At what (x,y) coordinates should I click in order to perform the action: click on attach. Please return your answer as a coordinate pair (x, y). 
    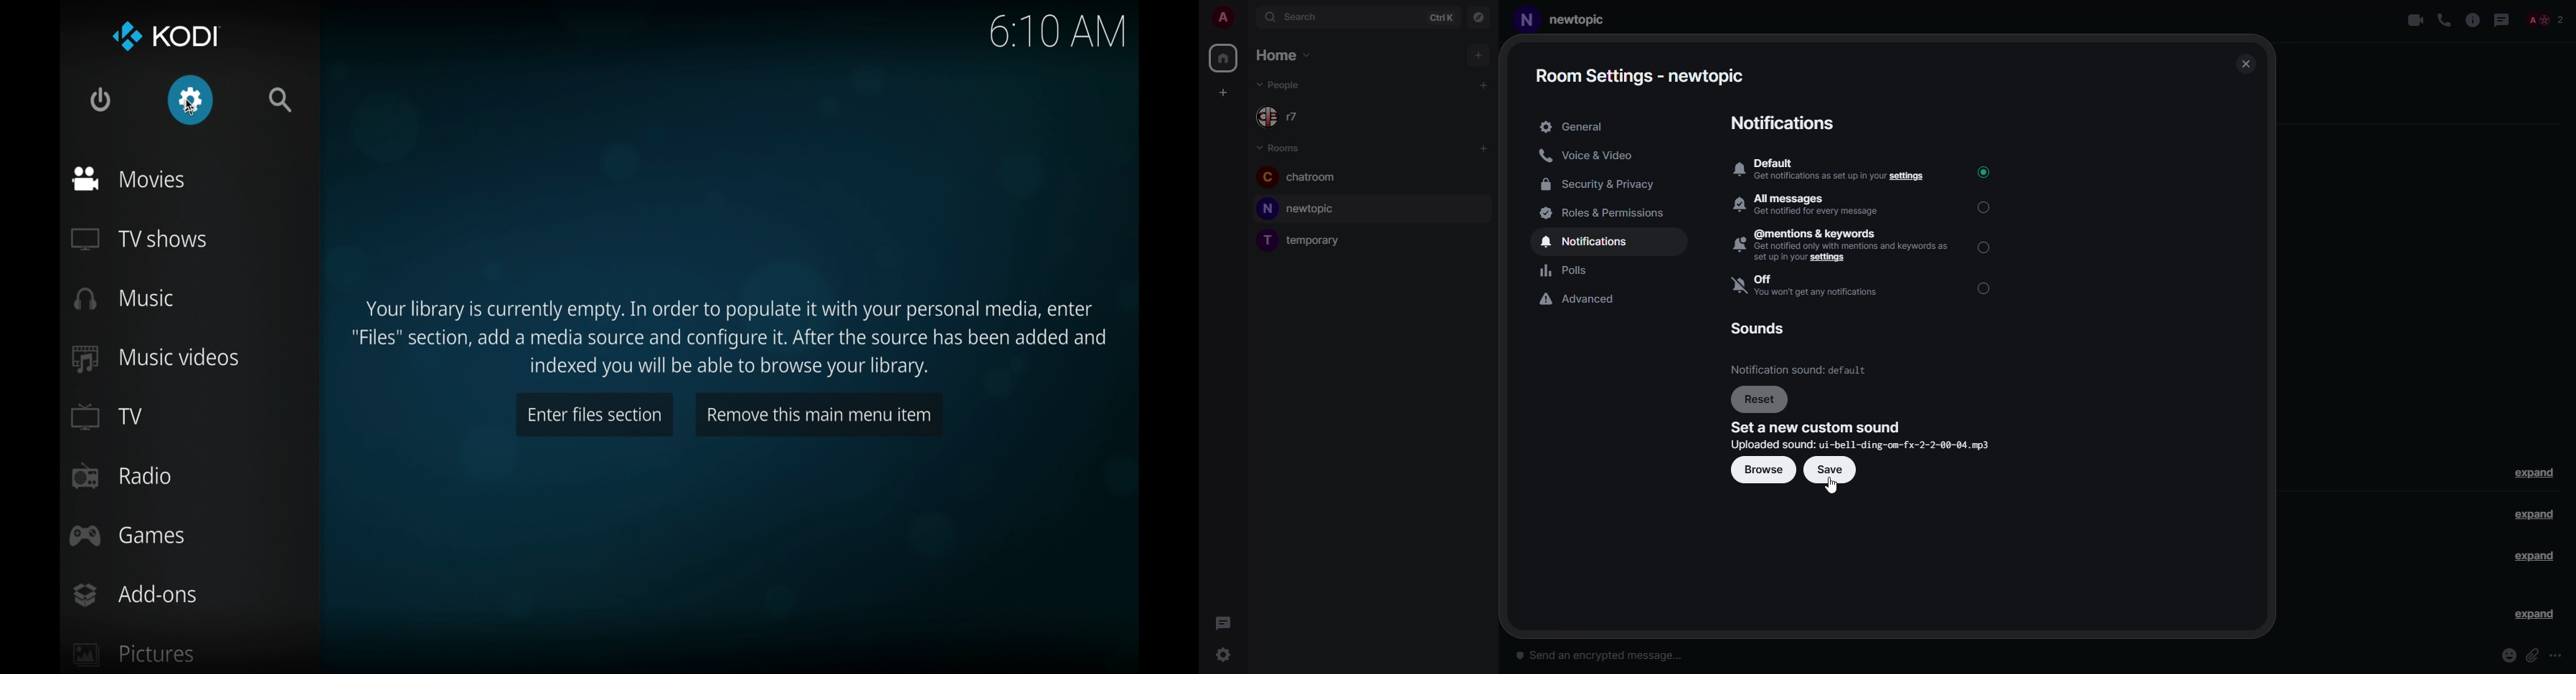
    Looking at the image, I should click on (2533, 655).